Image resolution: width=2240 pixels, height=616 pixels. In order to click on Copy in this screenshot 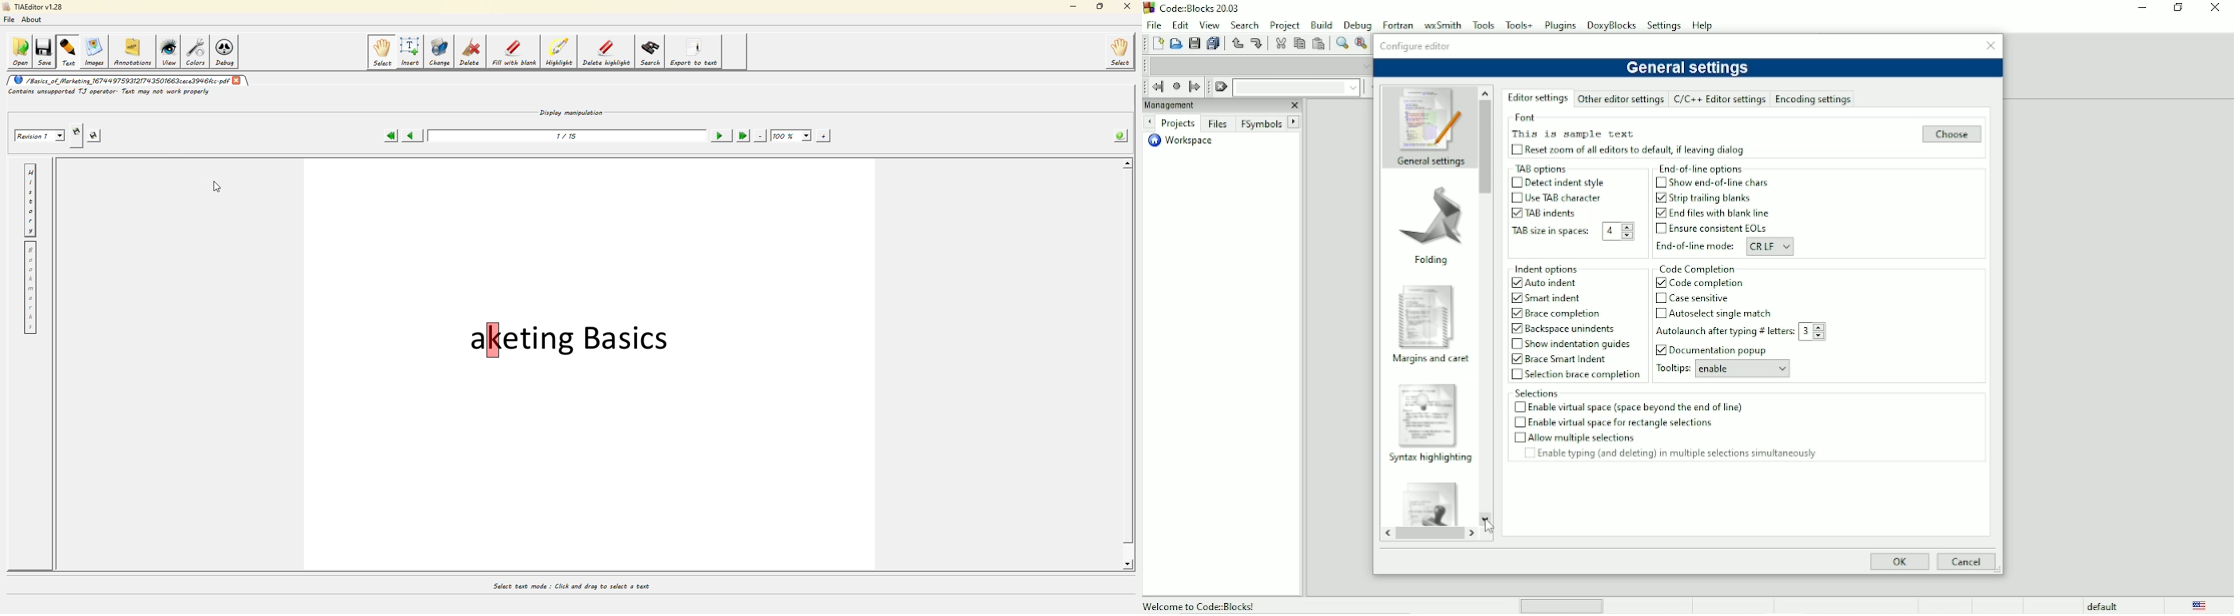, I will do `click(1298, 43)`.